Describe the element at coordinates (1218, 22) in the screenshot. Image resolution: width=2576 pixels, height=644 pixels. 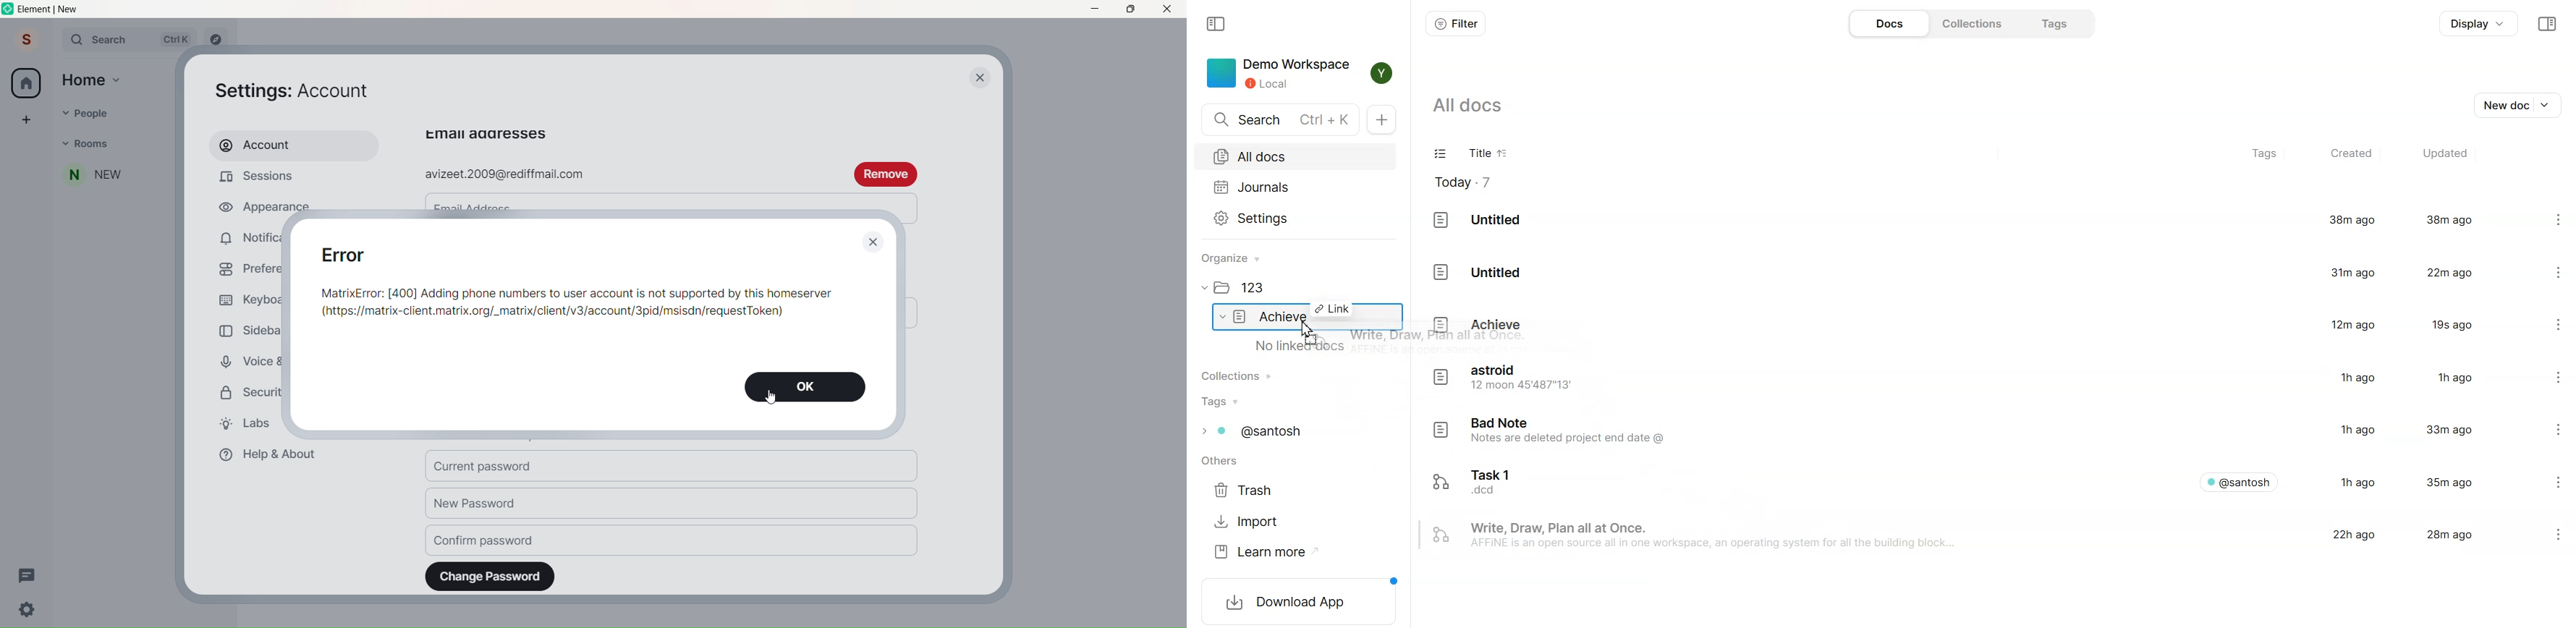
I see `Collapse sidebar` at that location.